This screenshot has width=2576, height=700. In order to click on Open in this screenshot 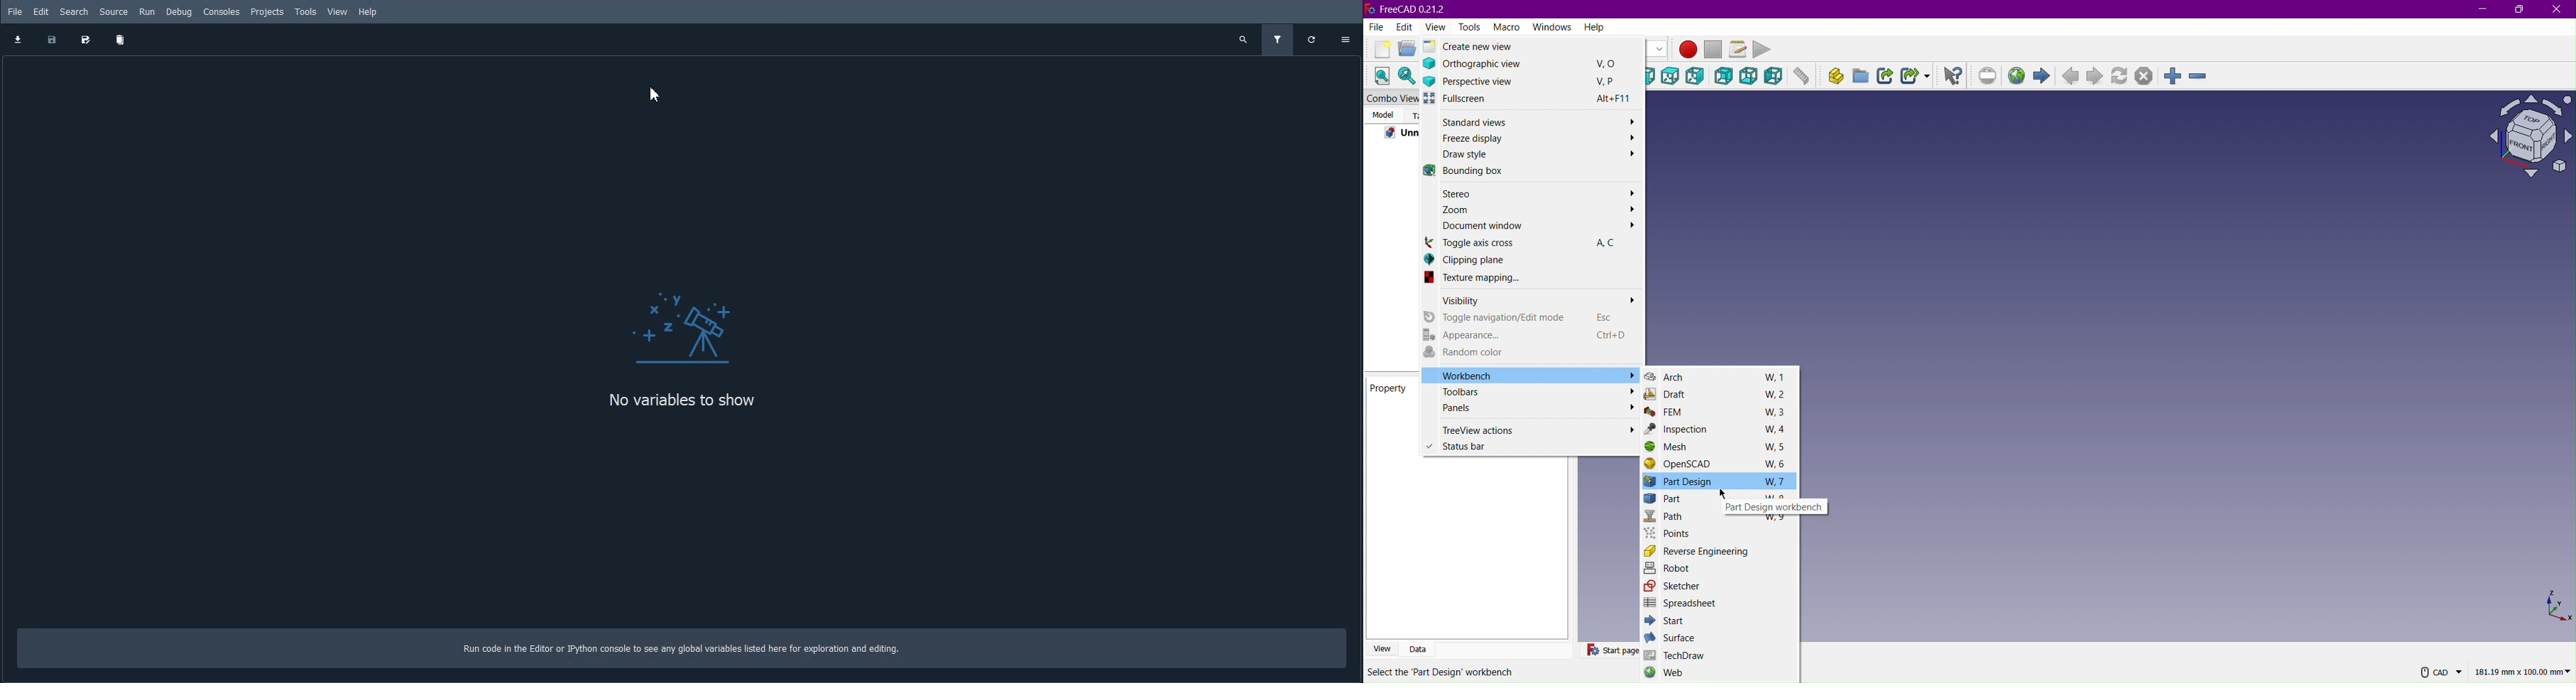, I will do `click(1408, 49)`.